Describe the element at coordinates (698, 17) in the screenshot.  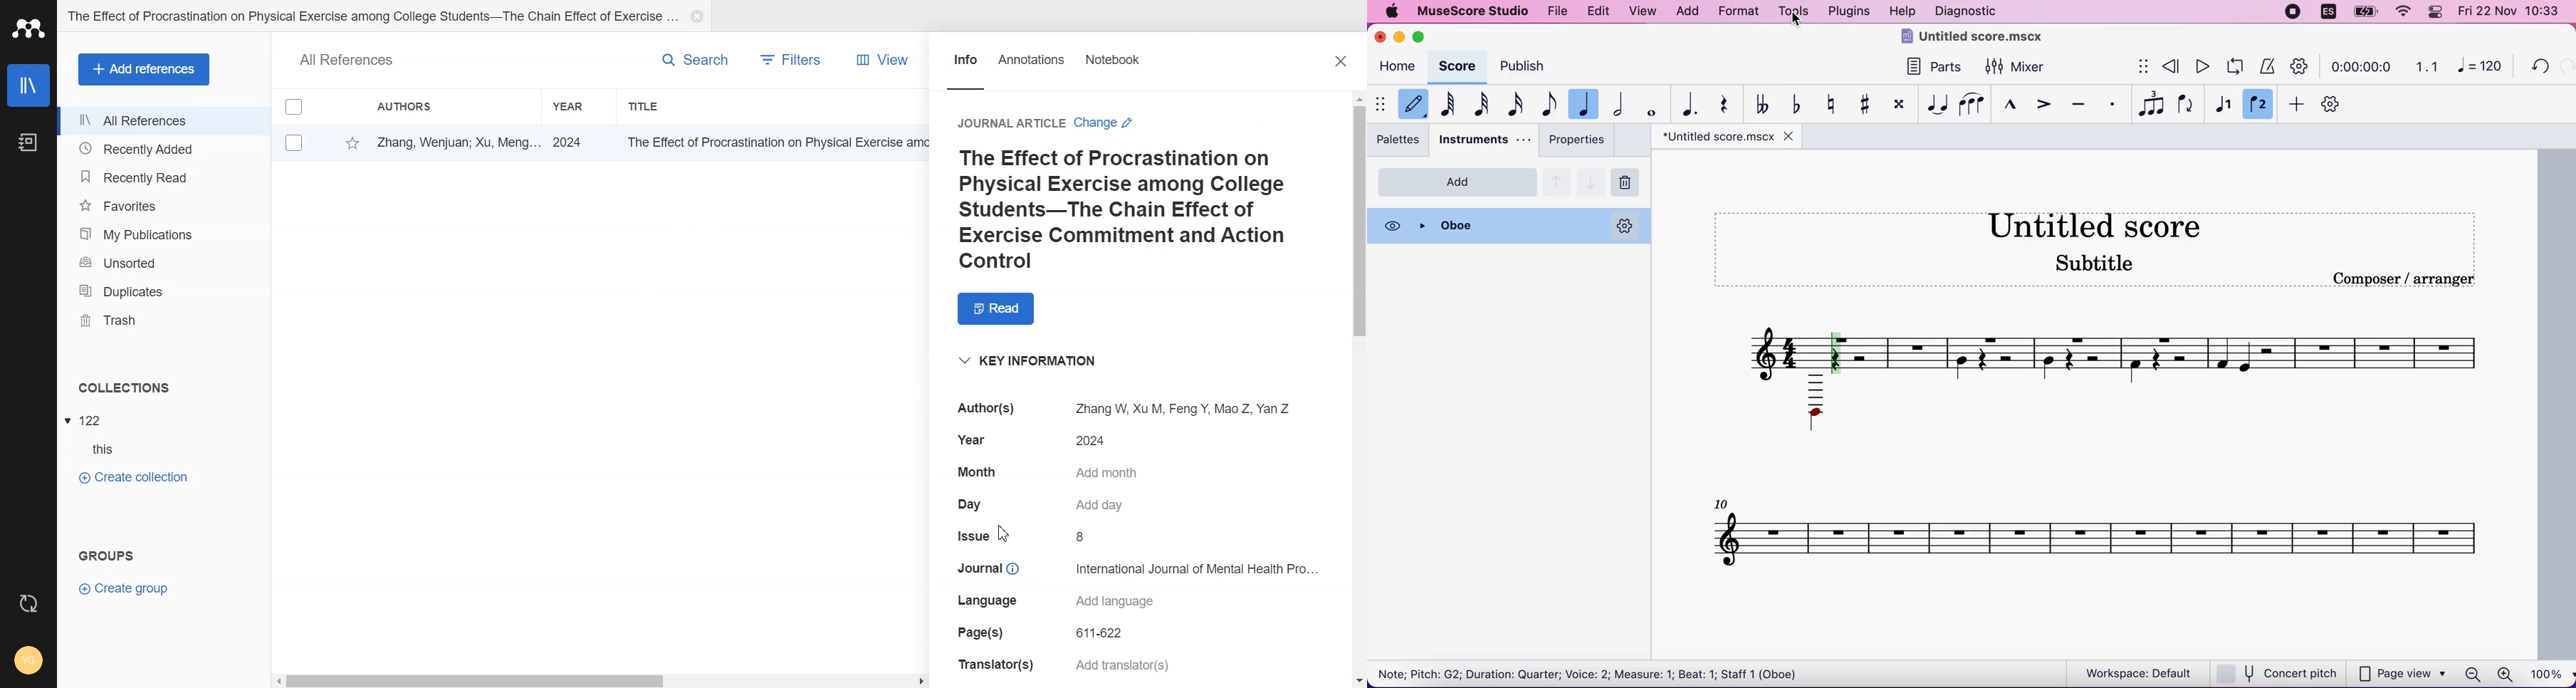
I see `Close` at that location.